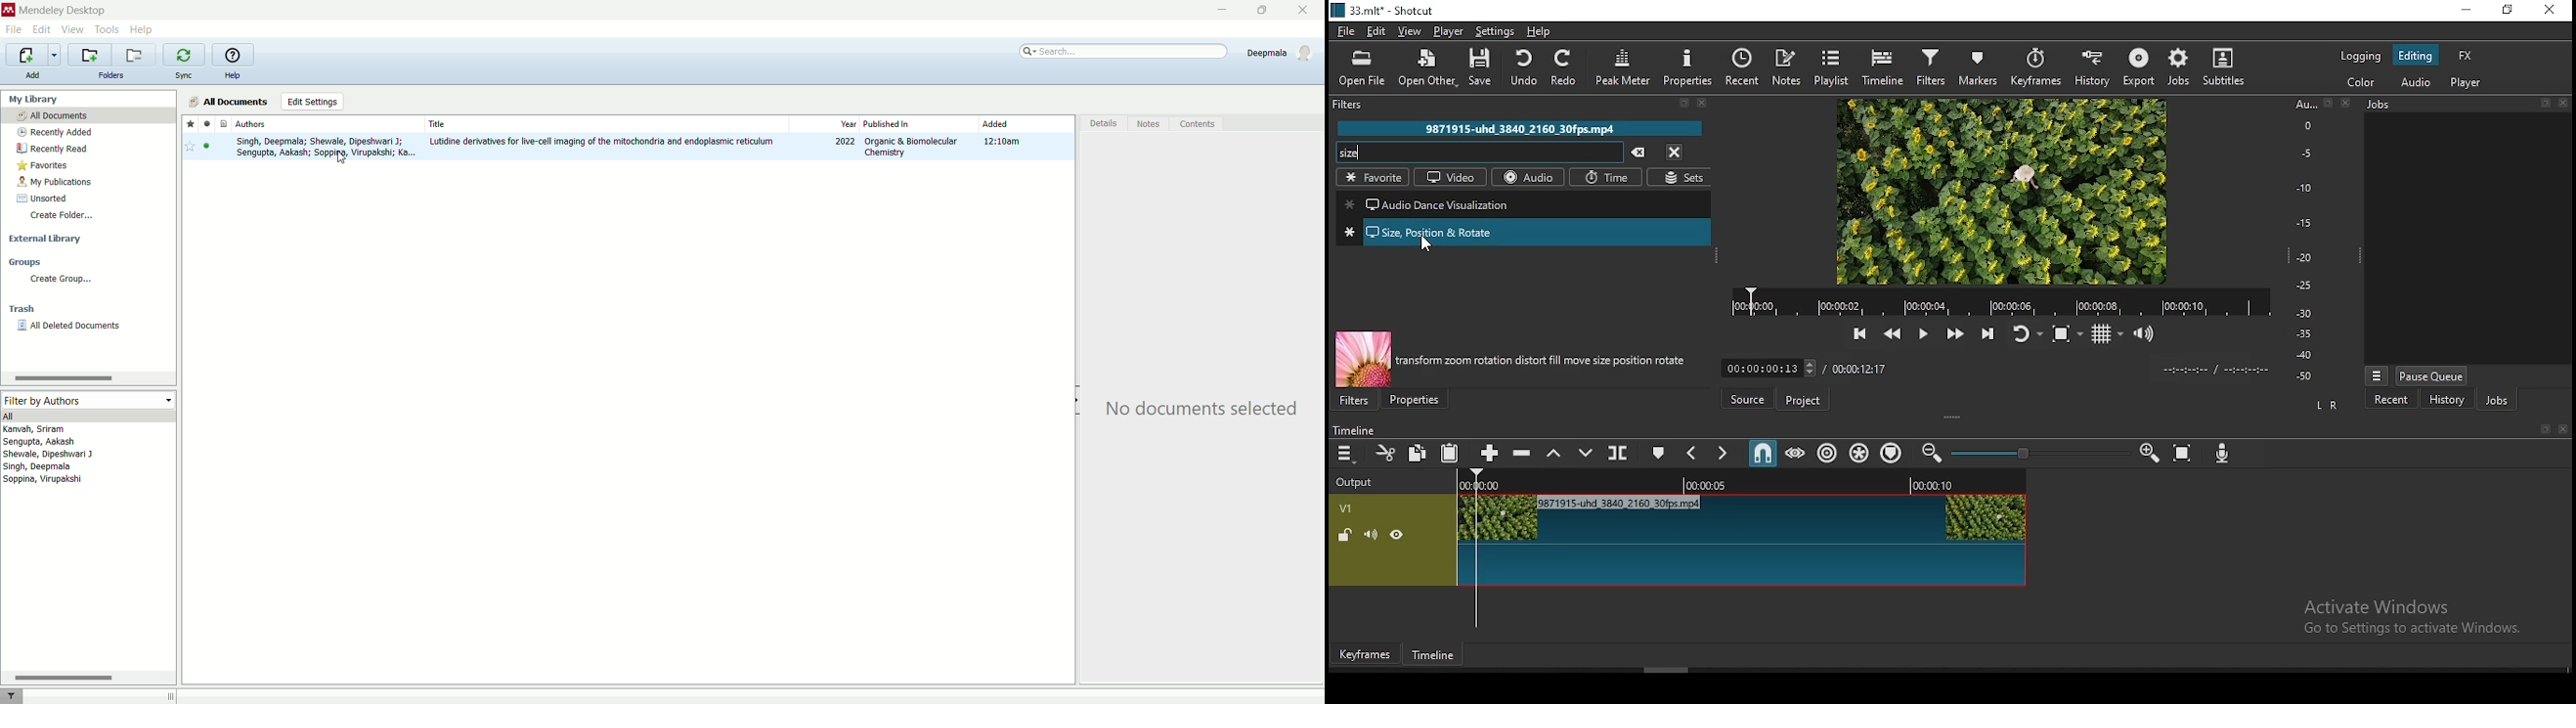 This screenshot has height=728, width=2576. Describe the element at coordinates (1607, 177) in the screenshot. I see `time` at that location.